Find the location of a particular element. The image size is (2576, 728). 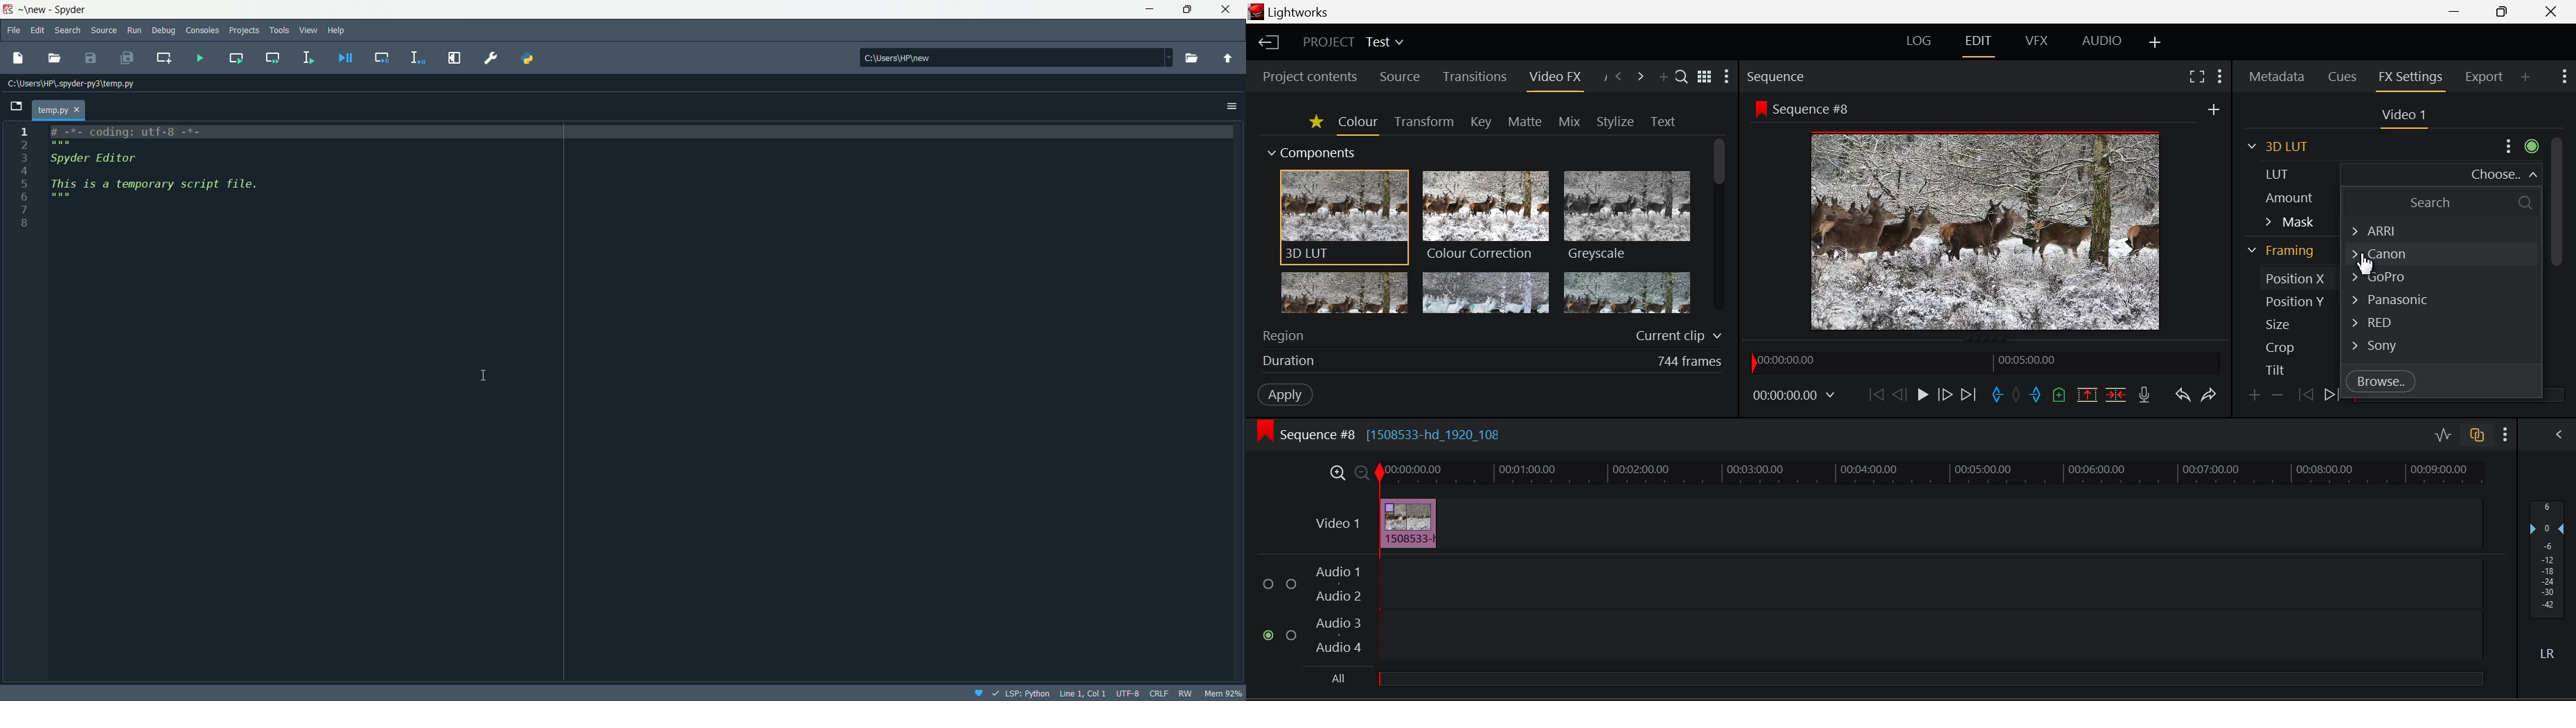

Scroll Bar is located at coordinates (2559, 254).